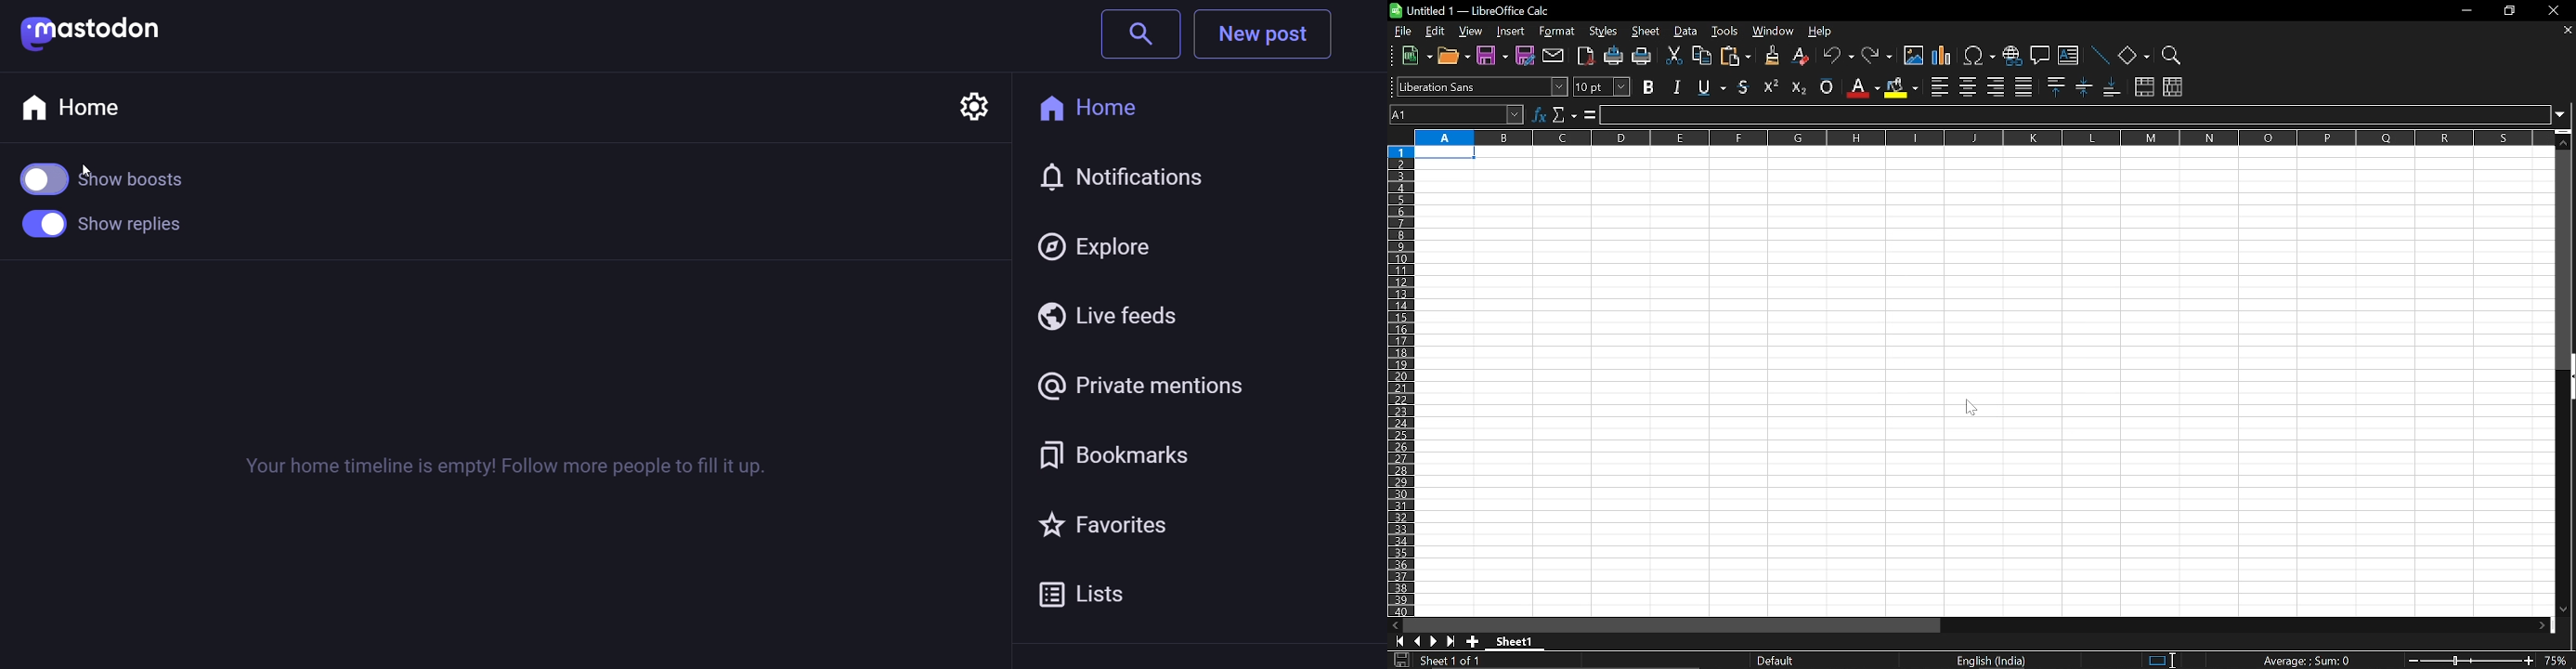 The height and width of the screenshot is (672, 2576). I want to click on current language, so click(1993, 661).